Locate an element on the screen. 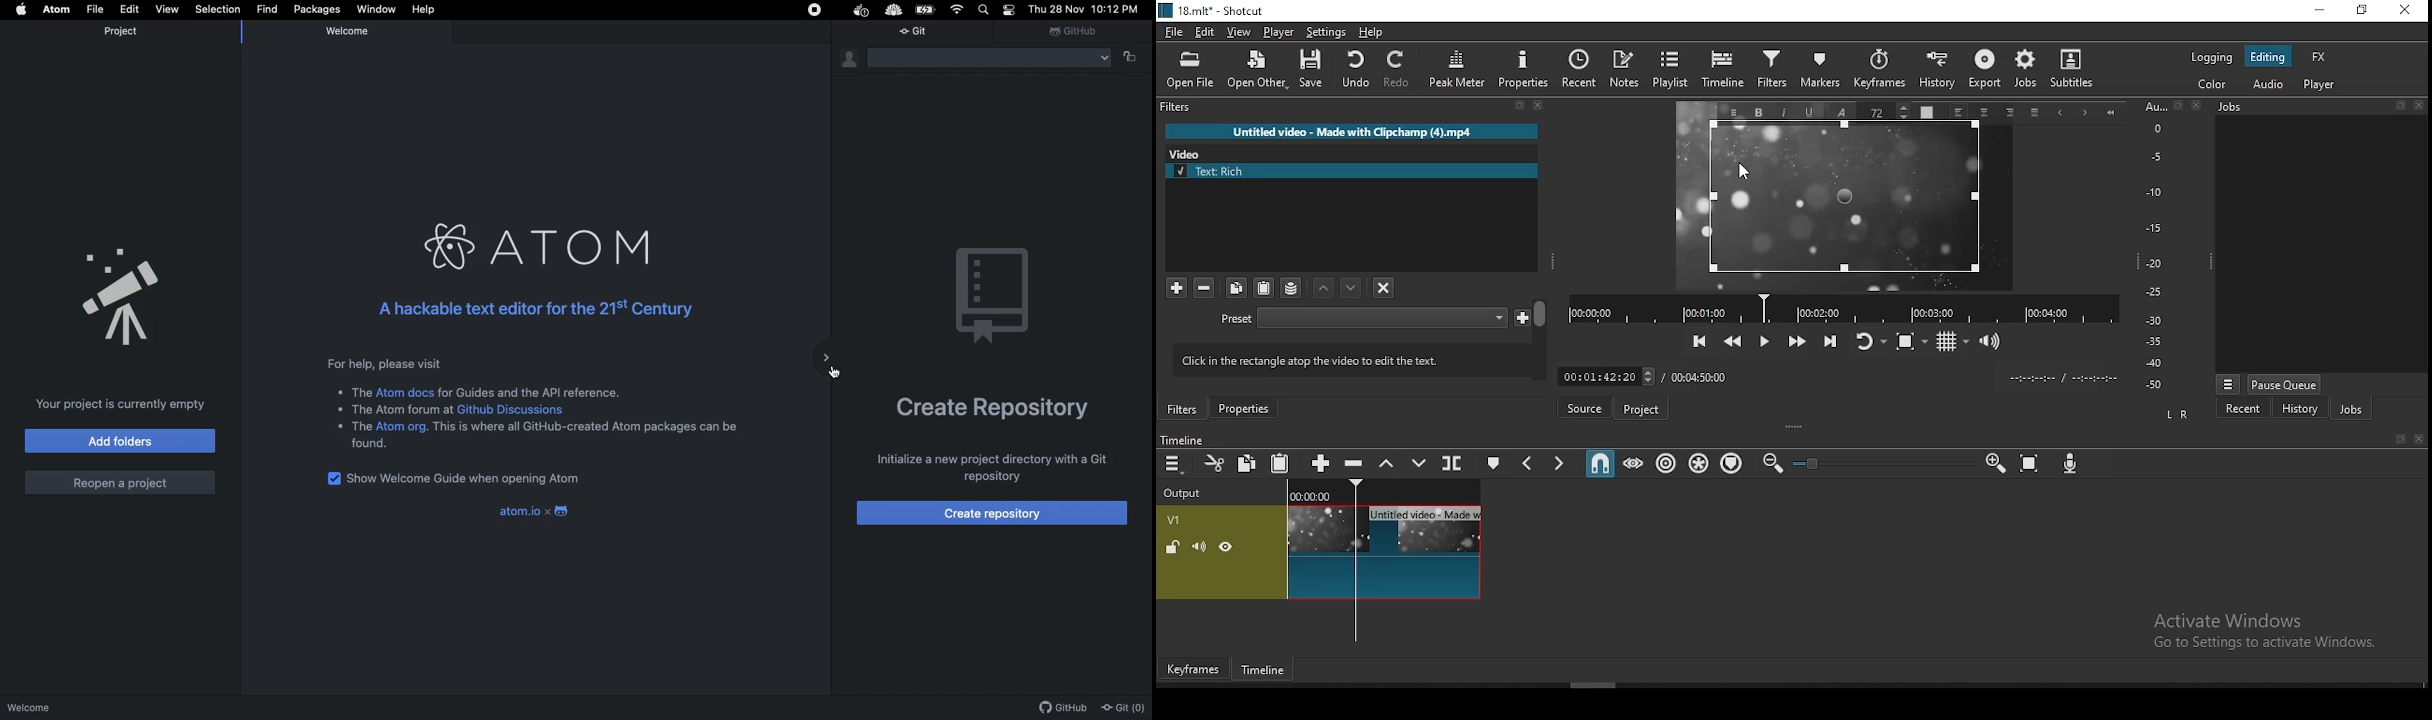 The height and width of the screenshot is (728, 2436). Start is located at coordinates (2111, 113).